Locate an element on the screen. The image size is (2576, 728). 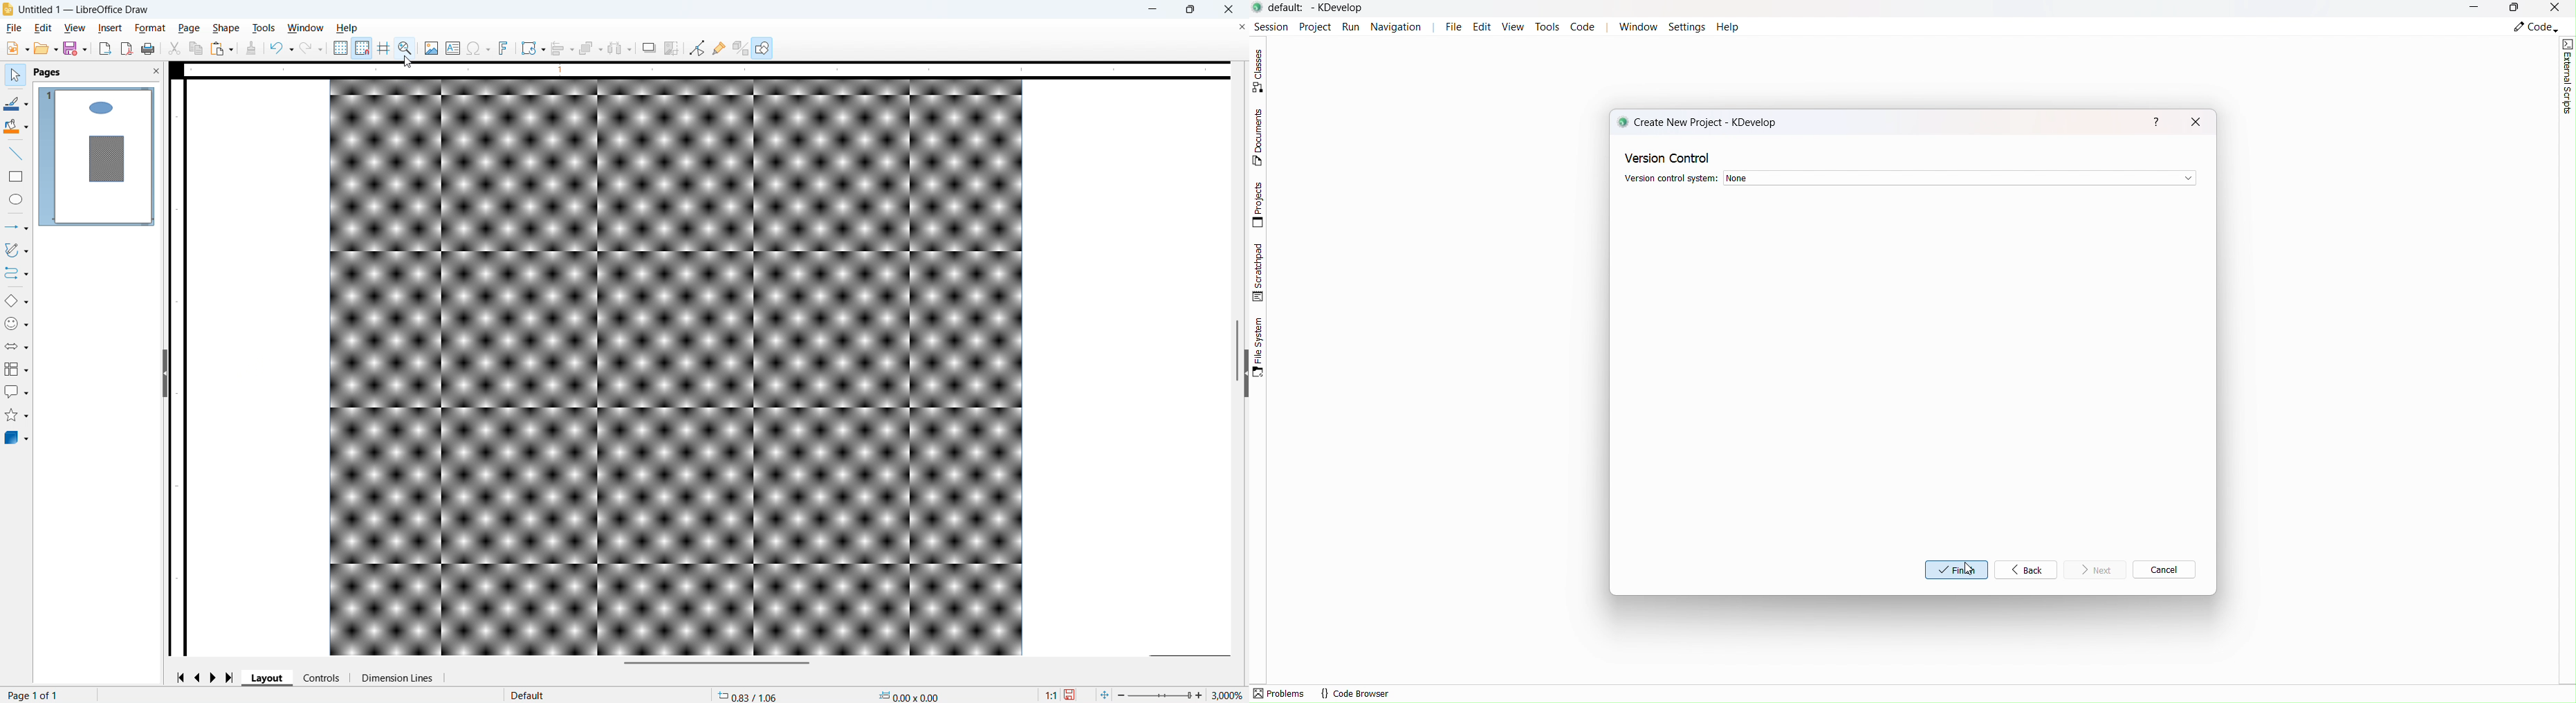
Controls  is located at coordinates (323, 678).